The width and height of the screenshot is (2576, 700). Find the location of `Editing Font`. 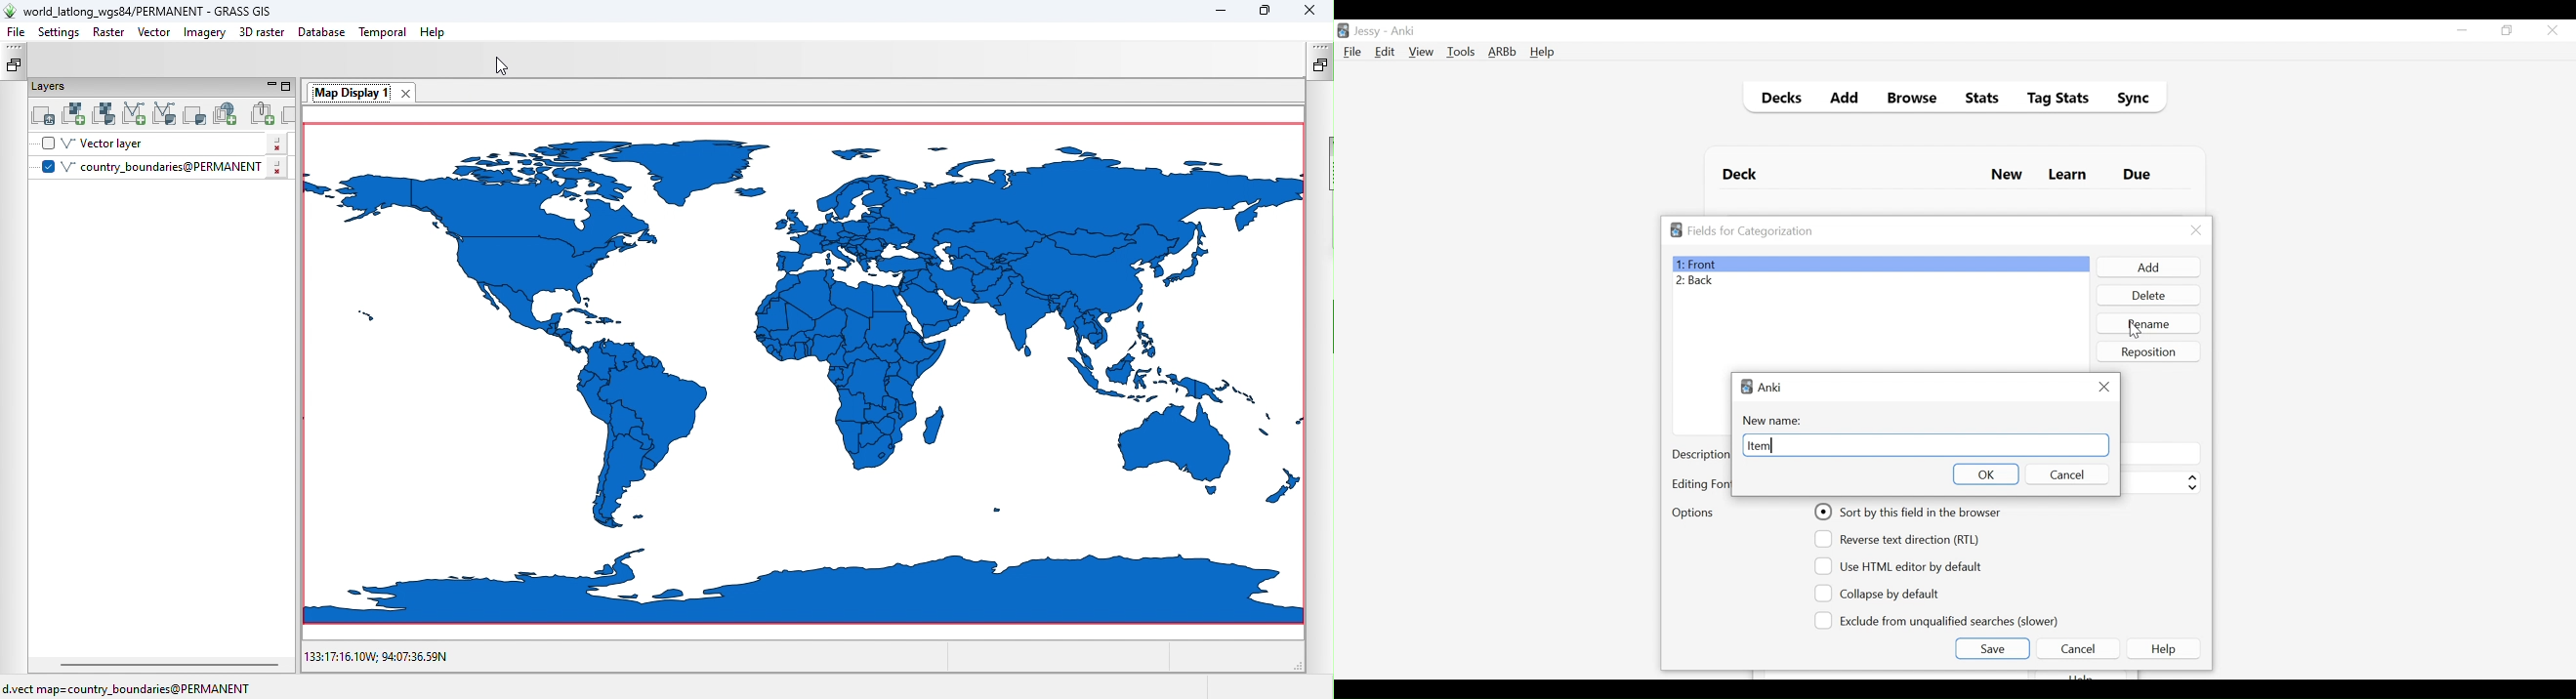

Editing Font is located at coordinates (1701, 484).